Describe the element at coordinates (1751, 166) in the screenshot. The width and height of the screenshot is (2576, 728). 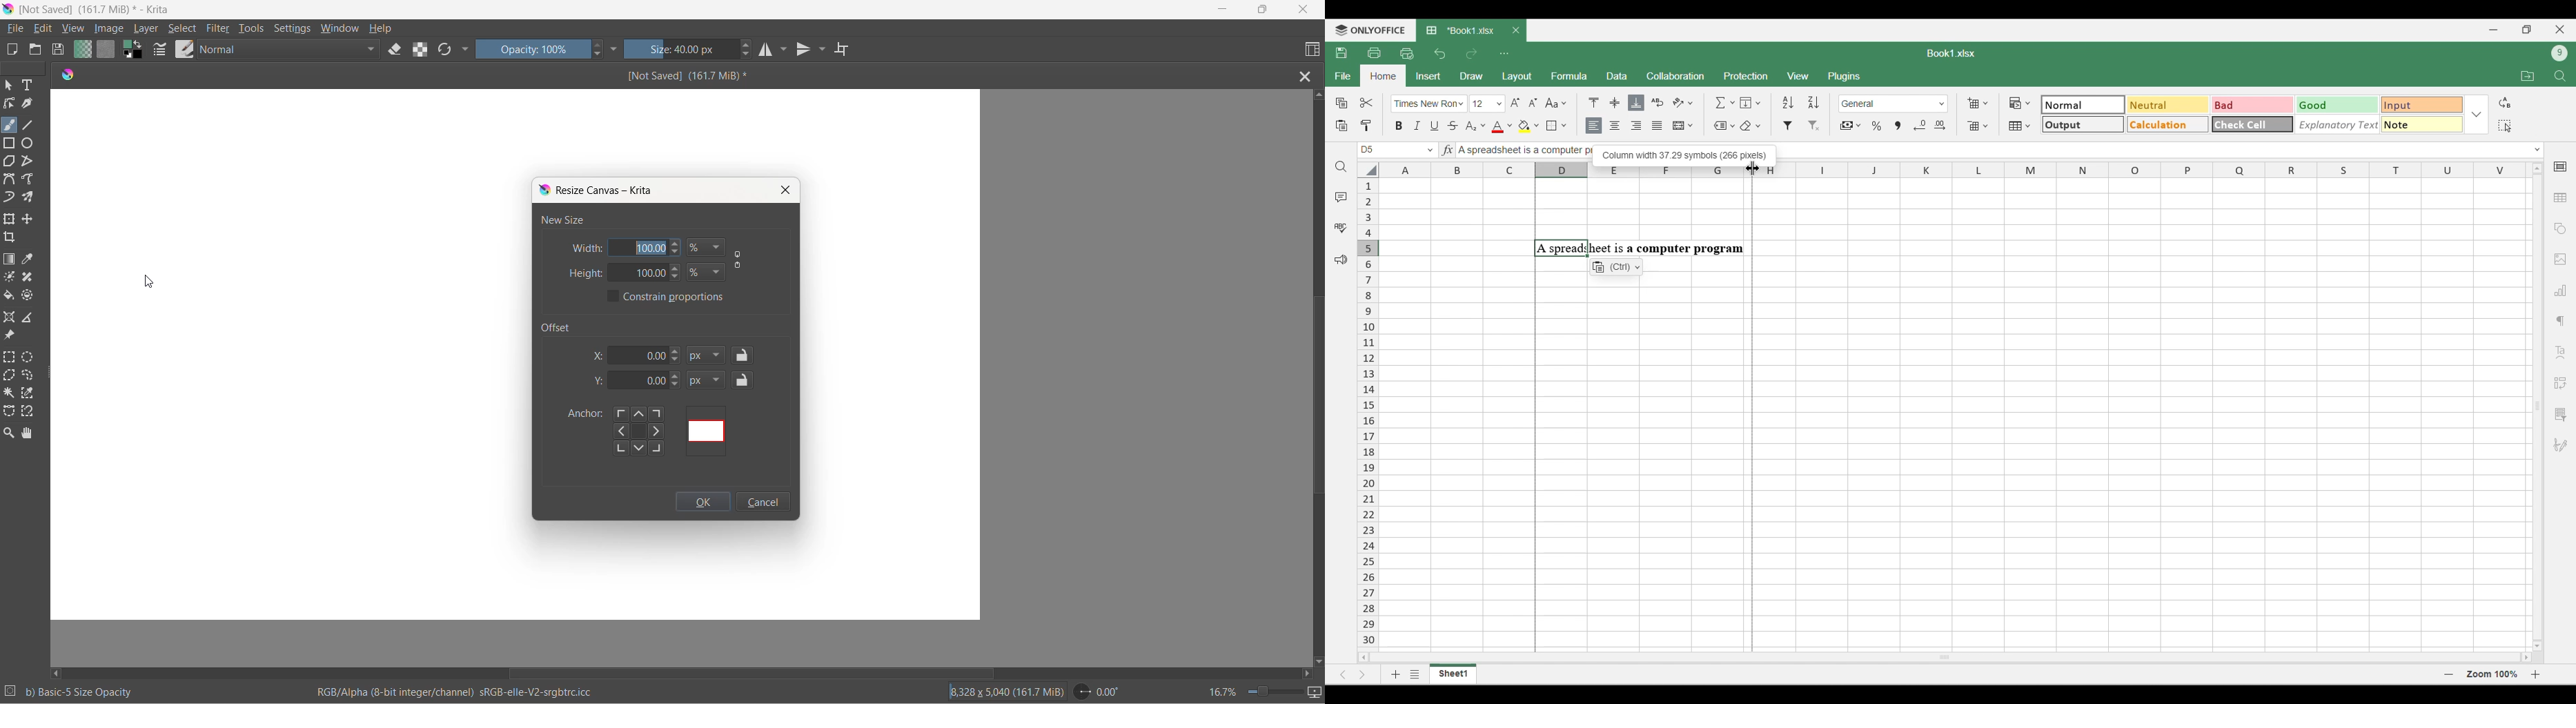
I see `Cursor ` at that location.